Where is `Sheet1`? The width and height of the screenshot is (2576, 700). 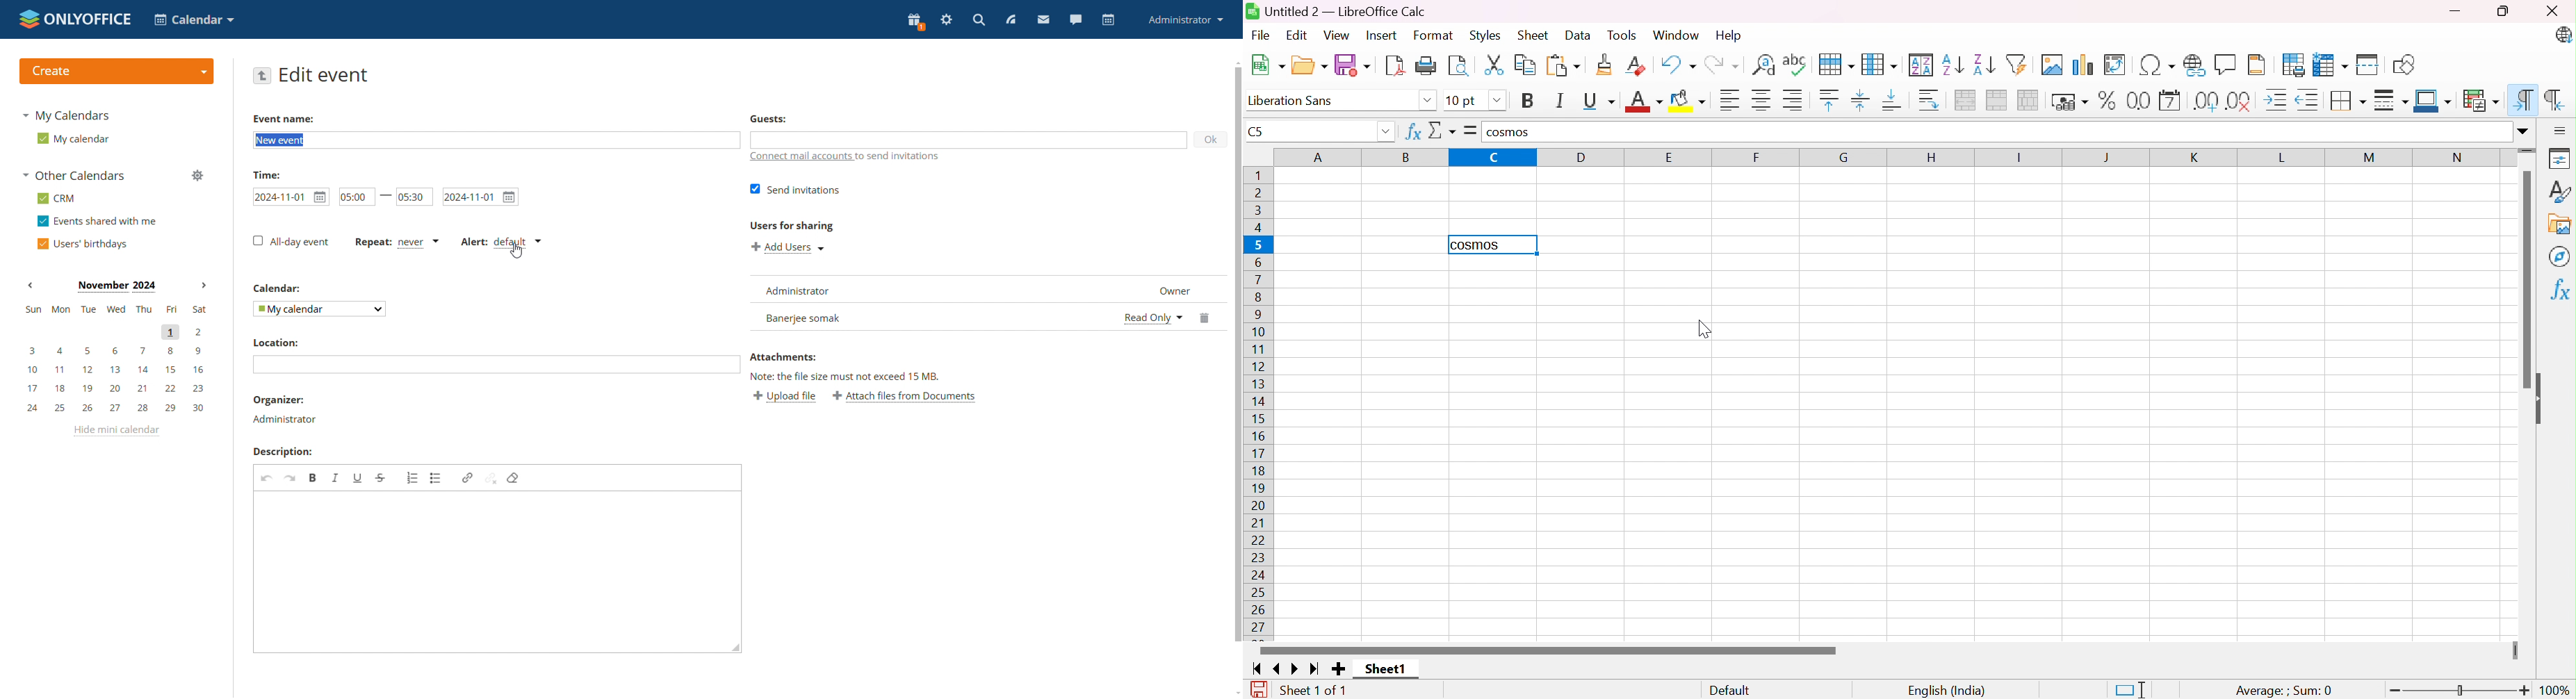 Sheet1 is located at coordinates (1385, 670).